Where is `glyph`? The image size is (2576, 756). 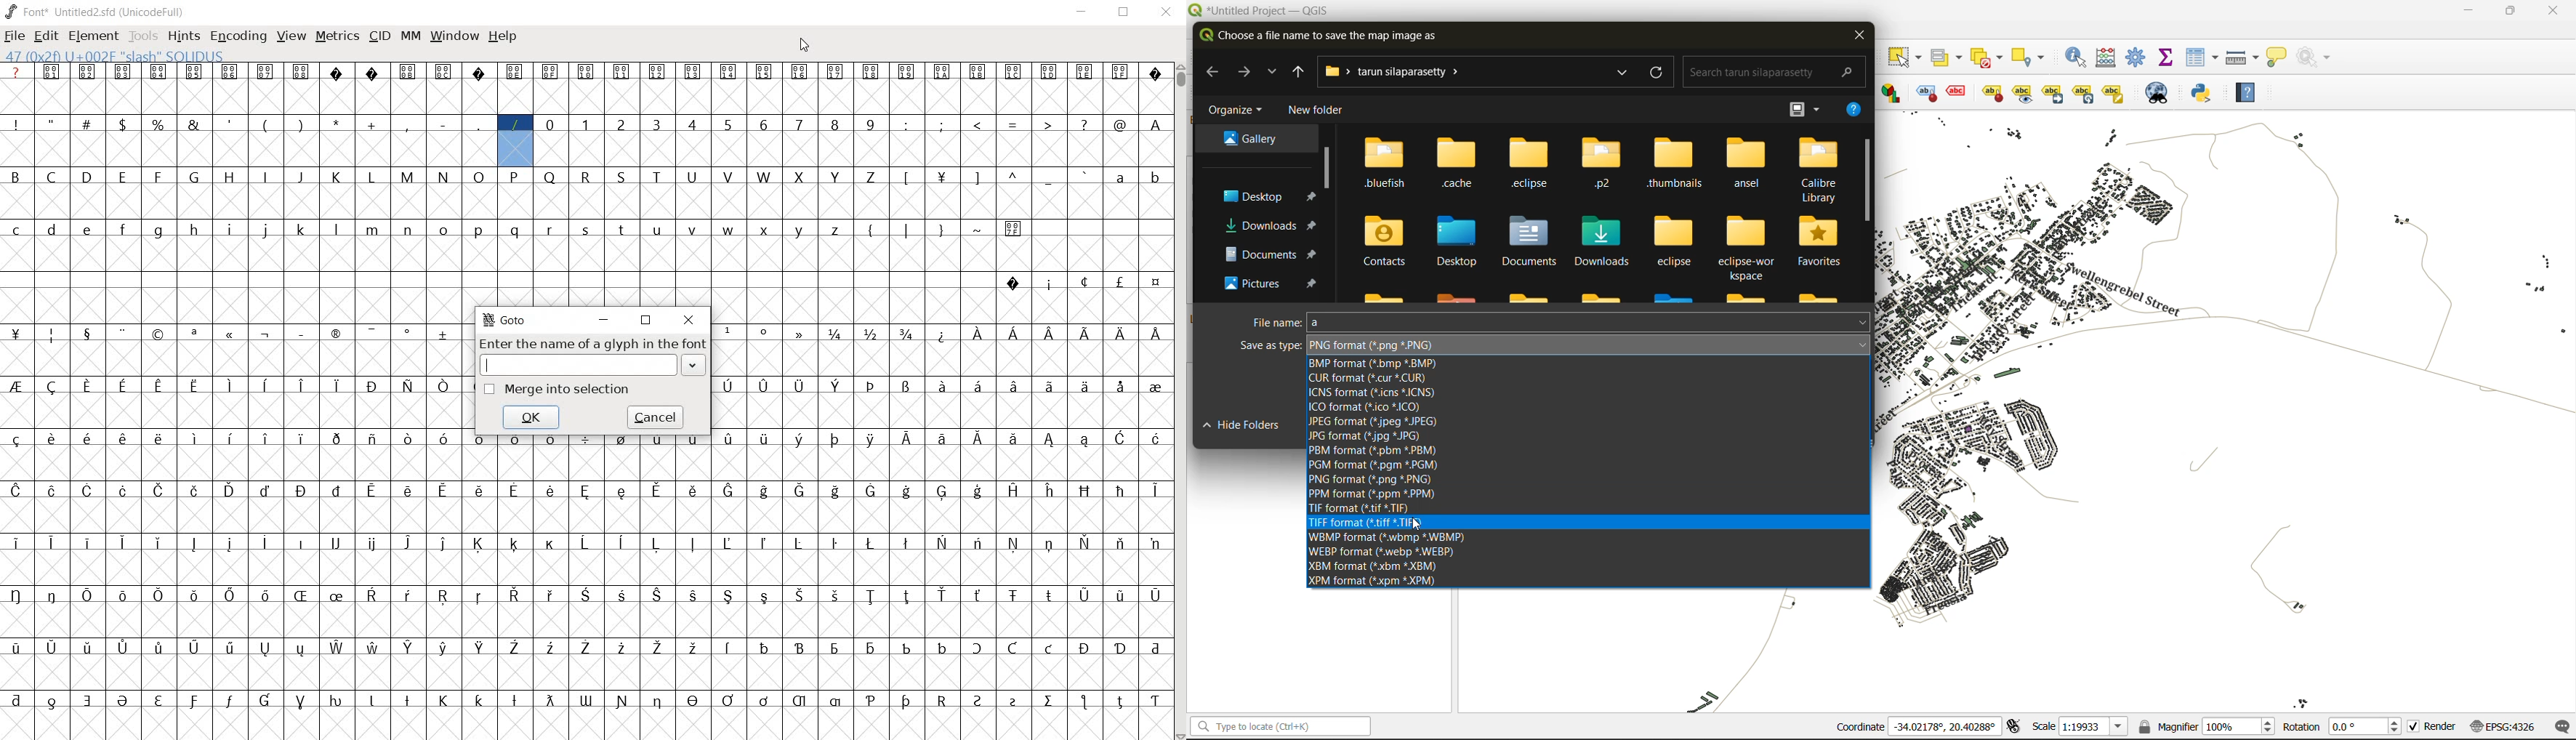 glyph is located at coordinates (906, 543).